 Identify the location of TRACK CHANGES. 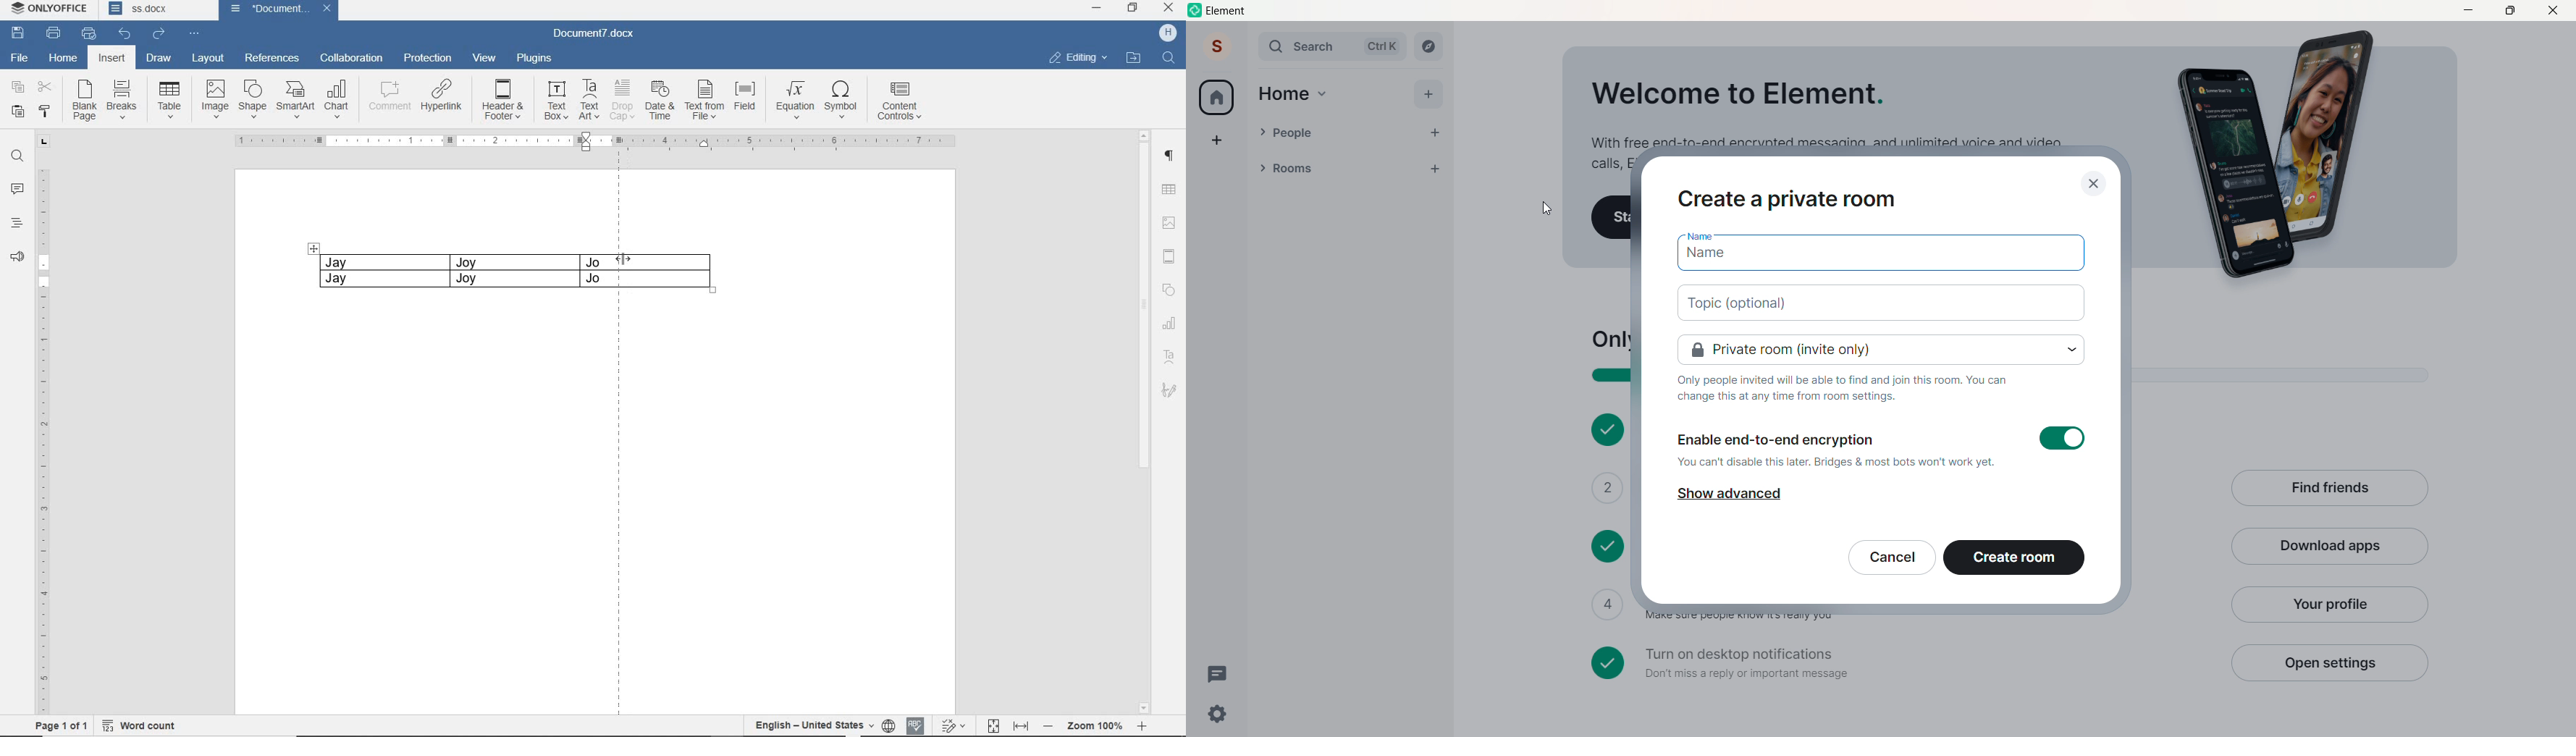
(956, 725).